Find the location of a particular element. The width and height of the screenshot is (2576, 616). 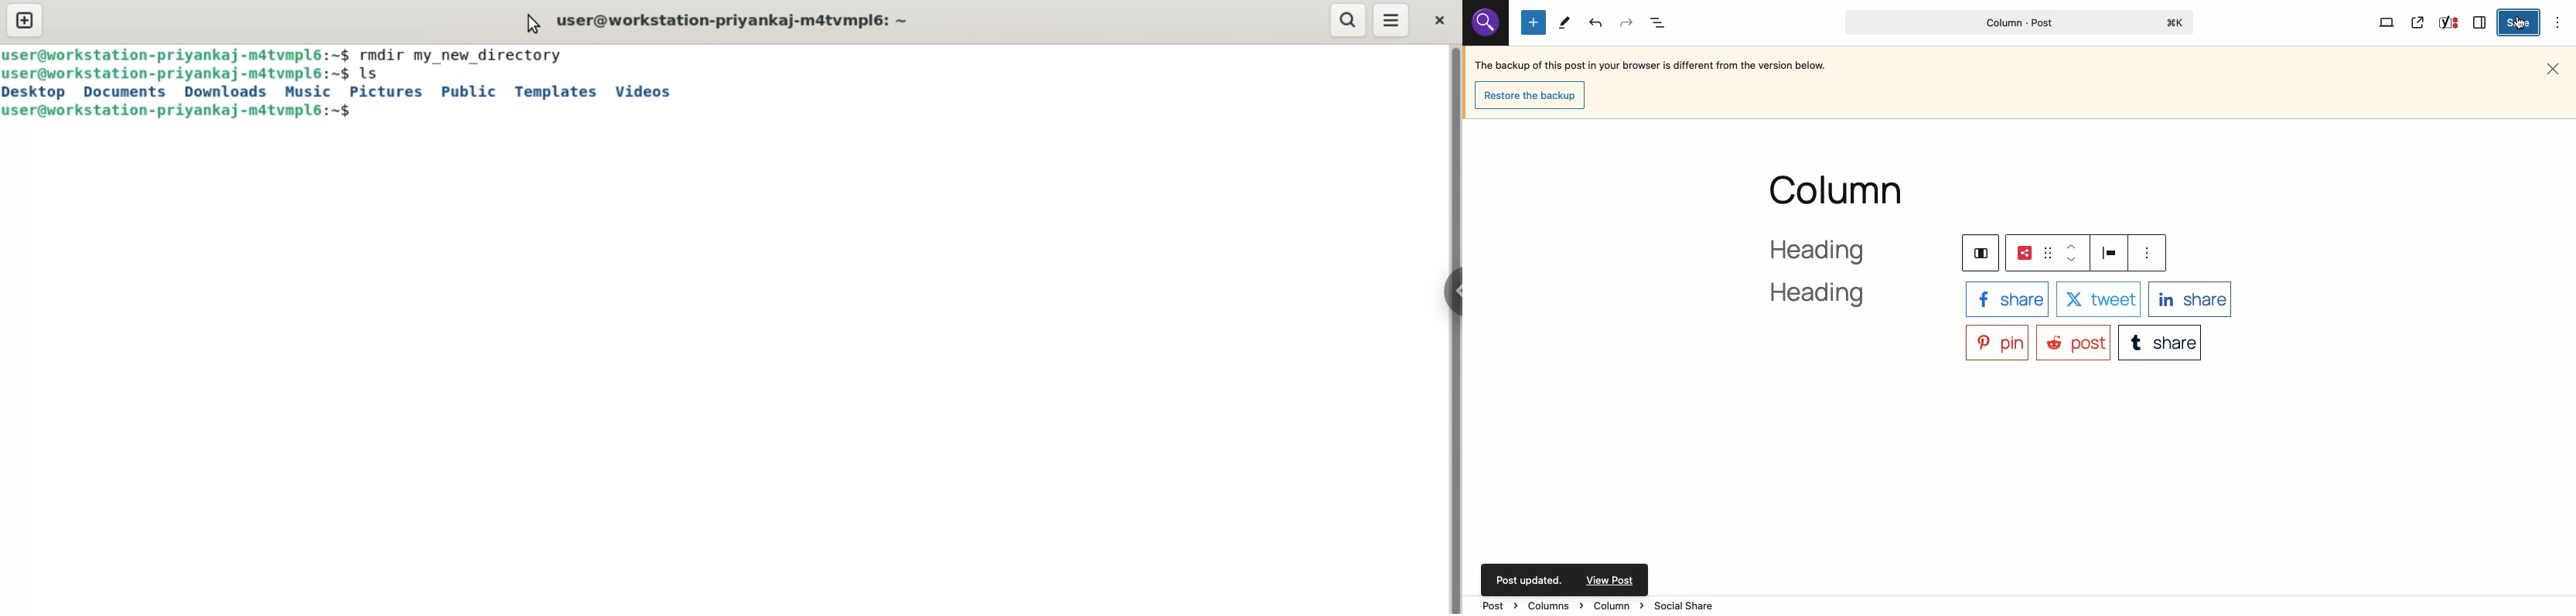

public is located at coordinates (469, 91).